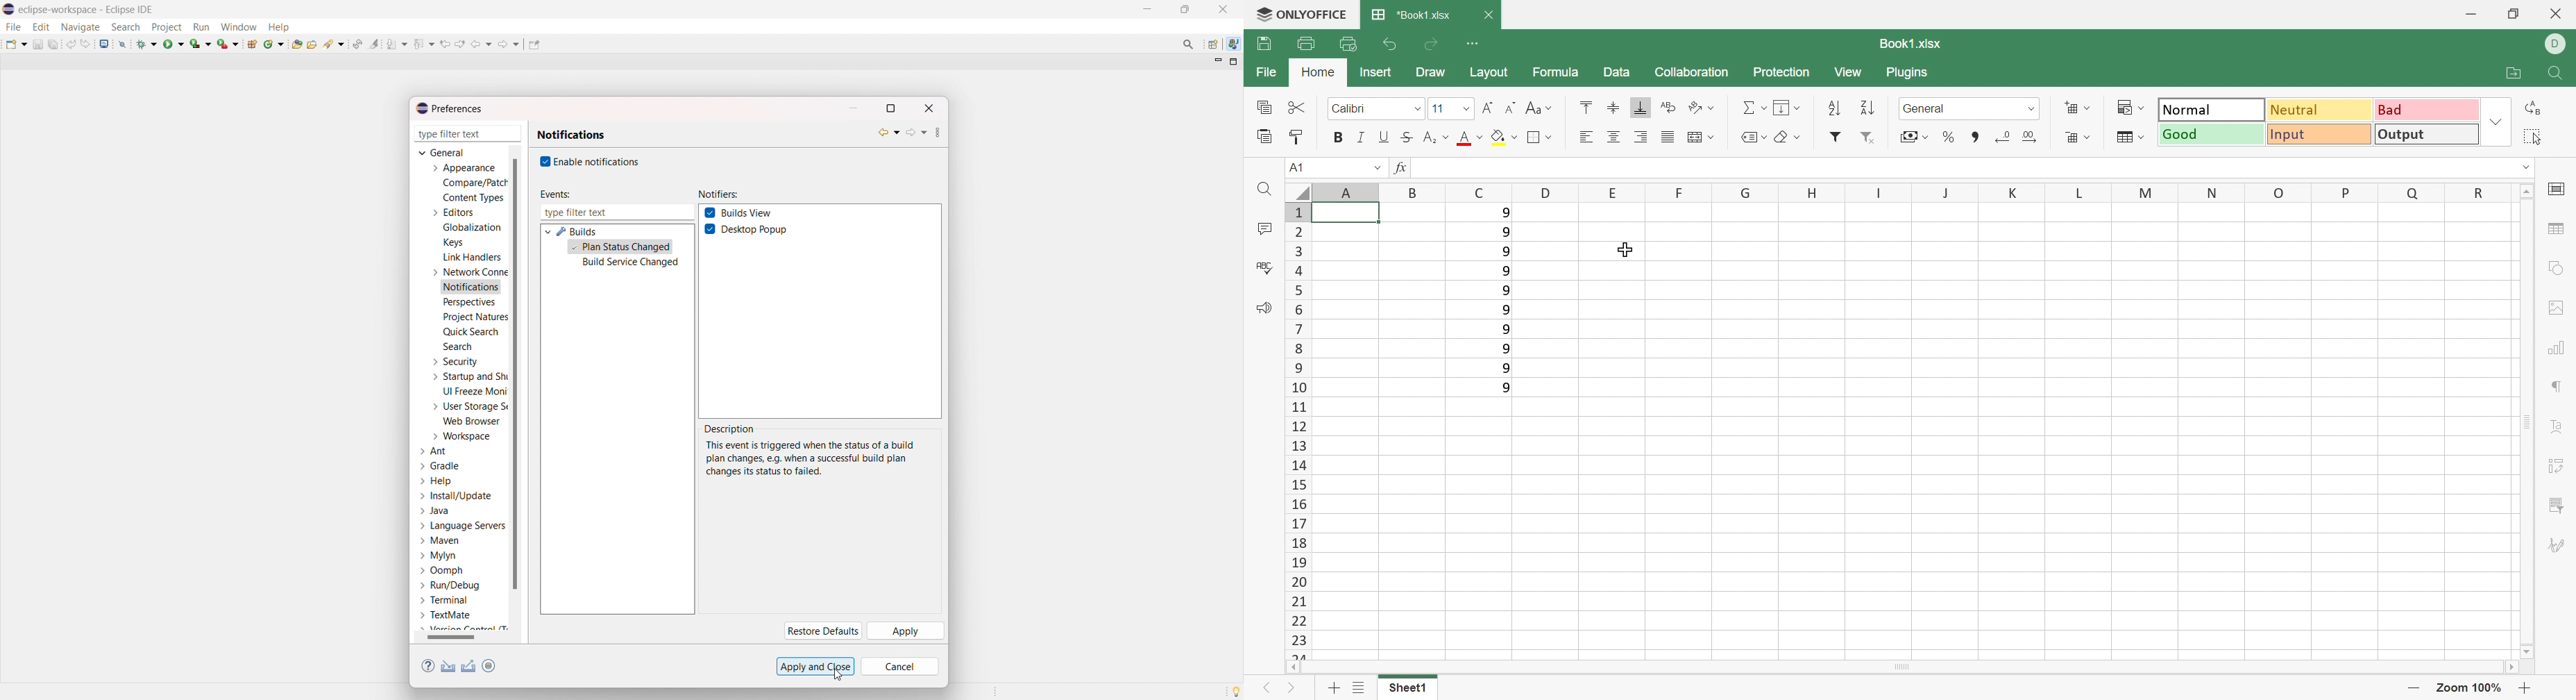 This screenshot has width=2576, height=700. What do you see at coordinates (1404, 167) in the screenshot?
I see `fx` at bounding box center [1404, 167].